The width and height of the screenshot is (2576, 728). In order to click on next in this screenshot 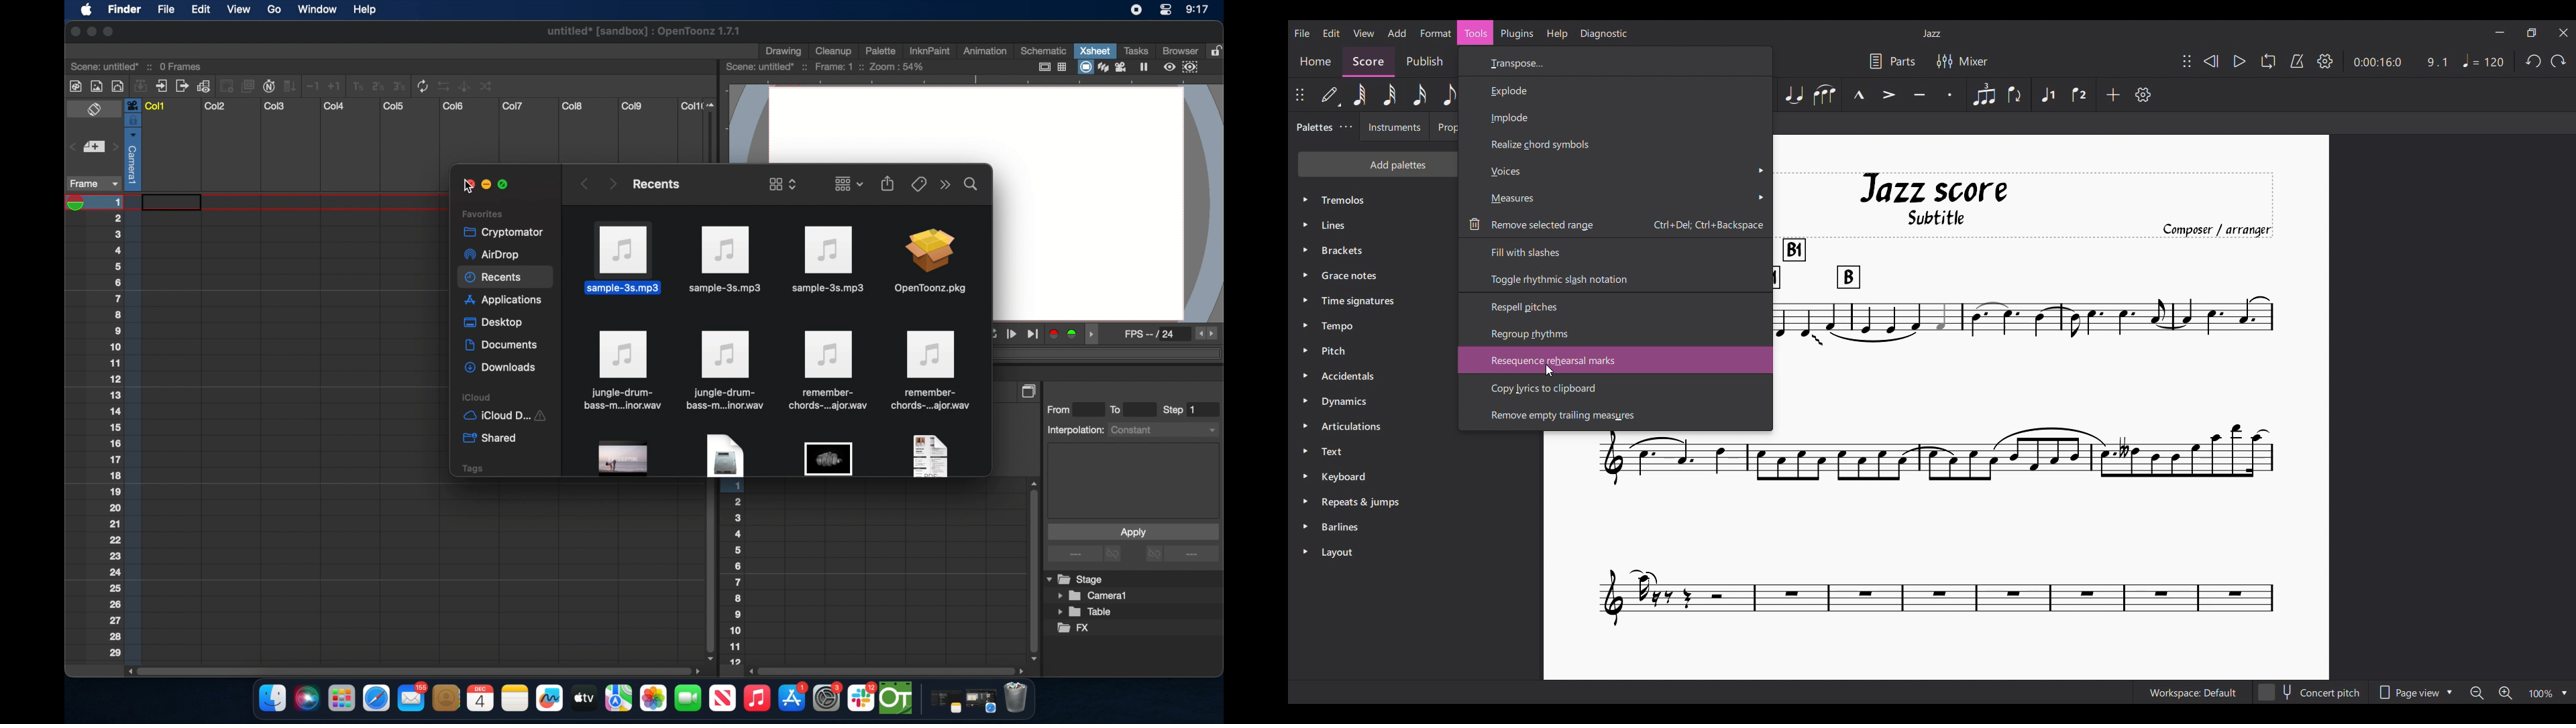, I will do `click(612, 183)`.